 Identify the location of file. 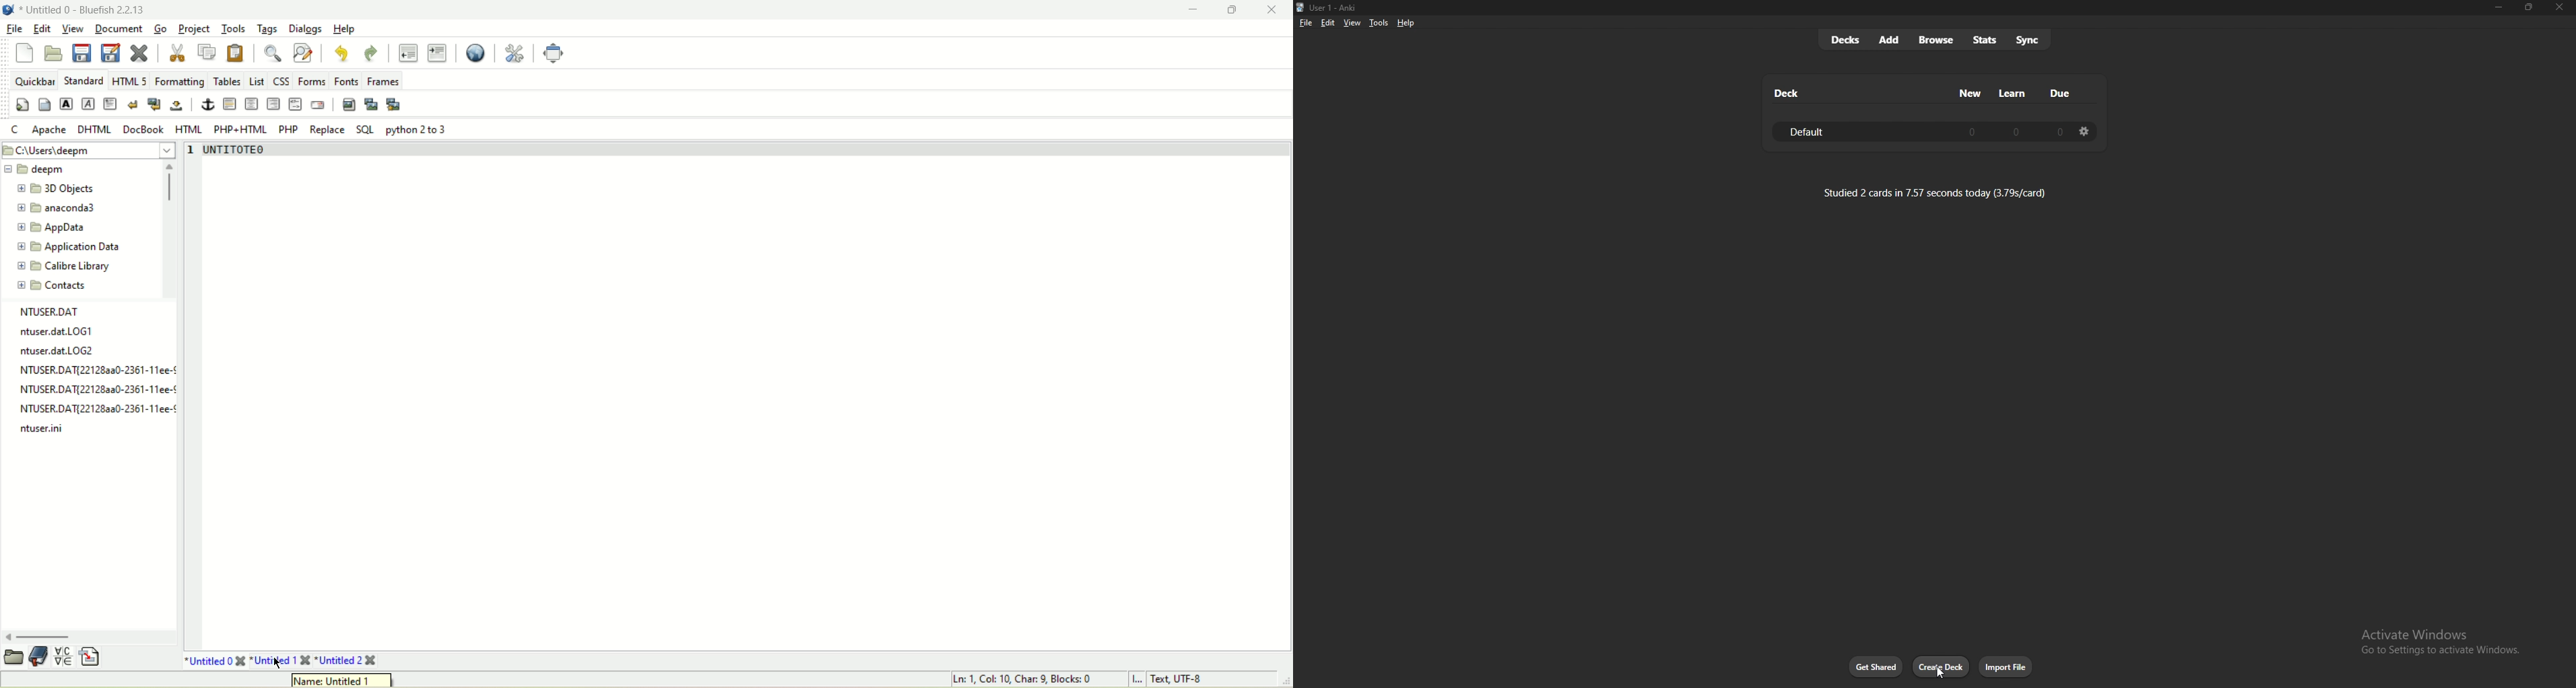
(1306, 23).